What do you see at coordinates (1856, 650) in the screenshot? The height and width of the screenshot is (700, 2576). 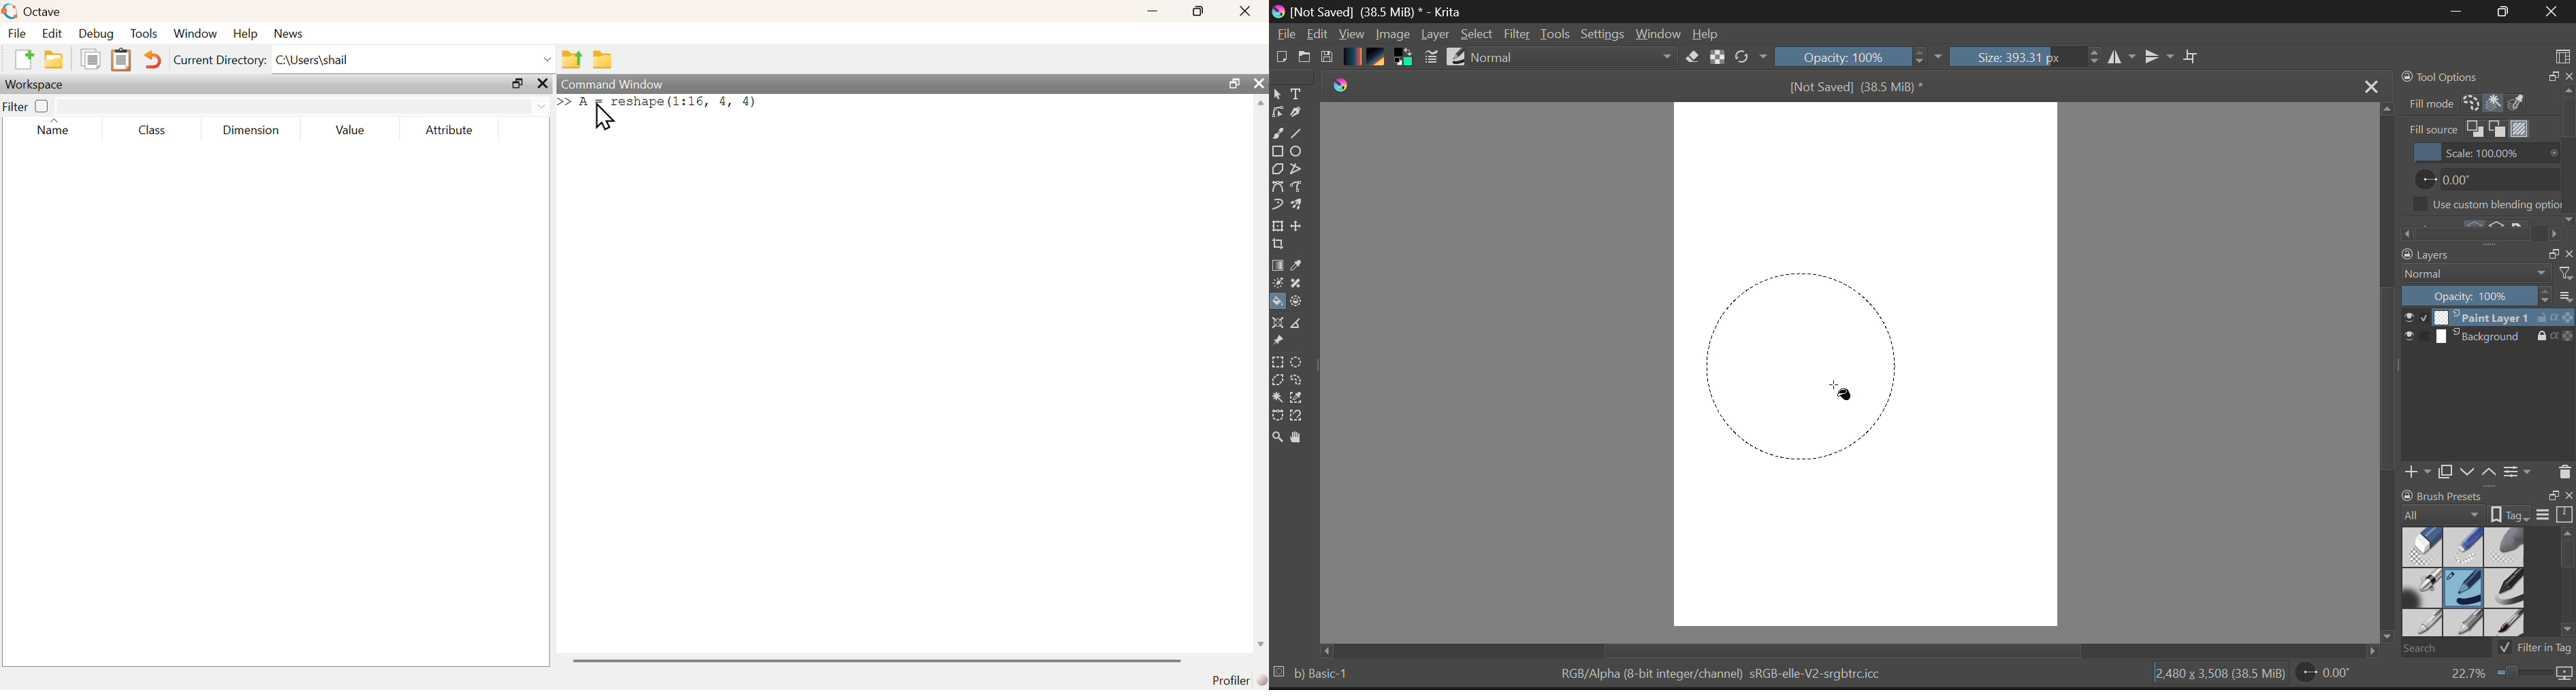 I see `Scroll Bar` at bounding box center [1856, 650].